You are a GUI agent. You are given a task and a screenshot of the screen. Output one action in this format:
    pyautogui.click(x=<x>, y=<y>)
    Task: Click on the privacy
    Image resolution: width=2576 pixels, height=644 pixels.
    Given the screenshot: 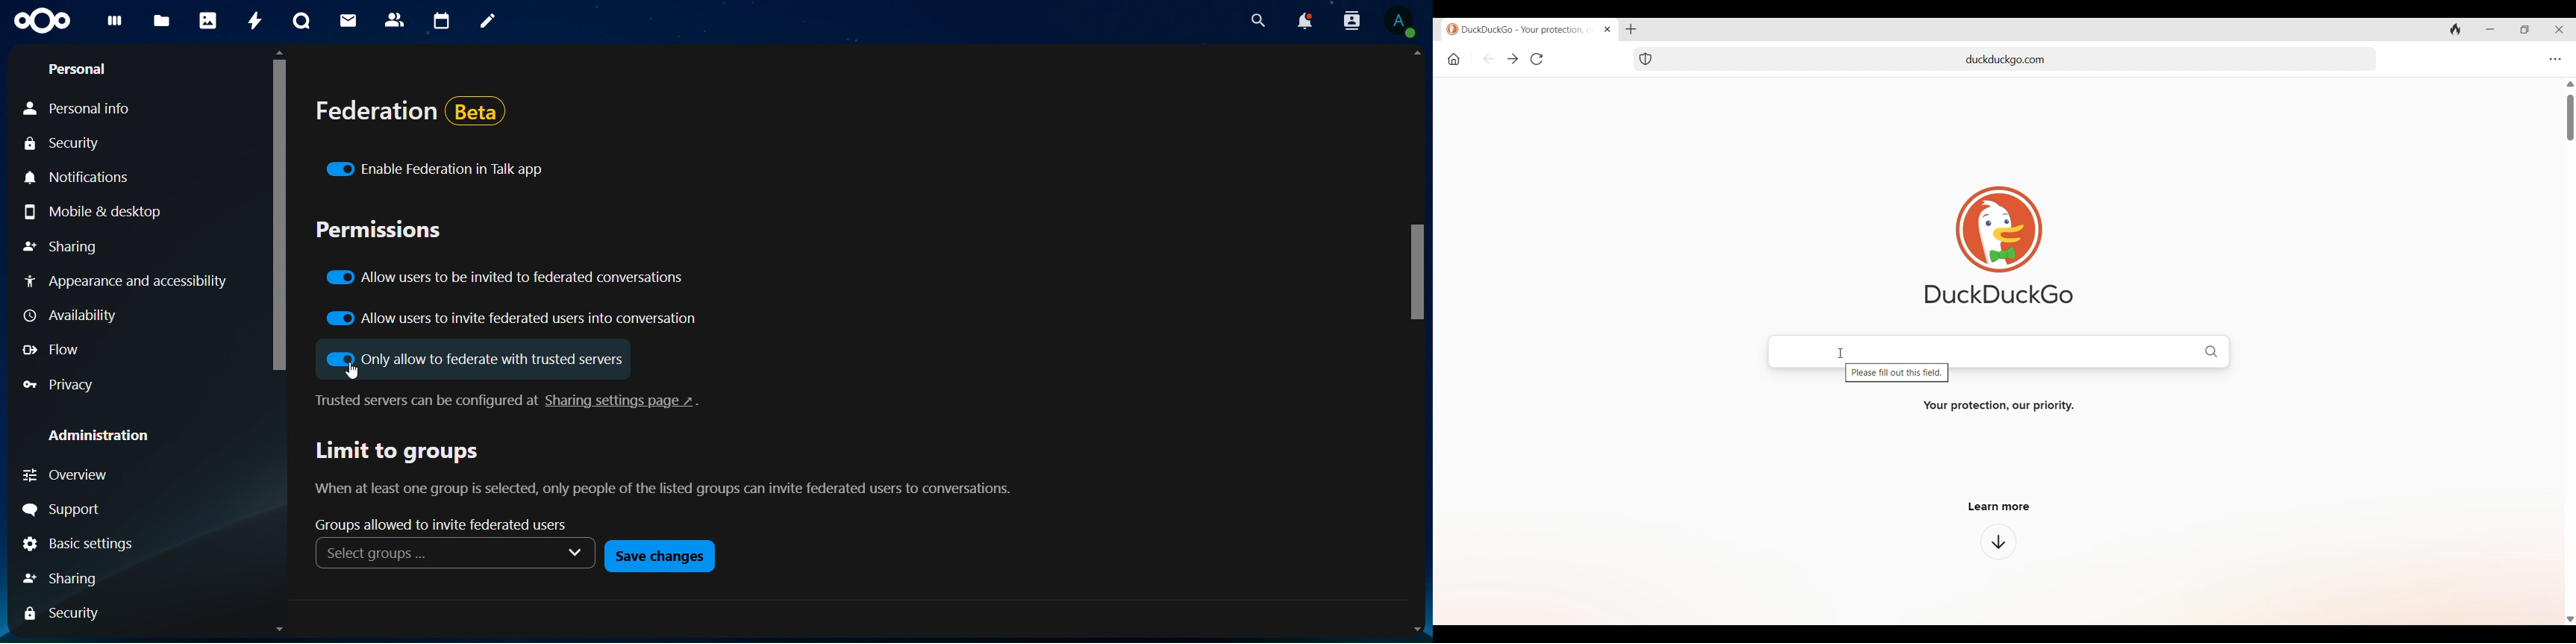 What is the action you would take?
    pyautogui.click(x=65, y=387)
    